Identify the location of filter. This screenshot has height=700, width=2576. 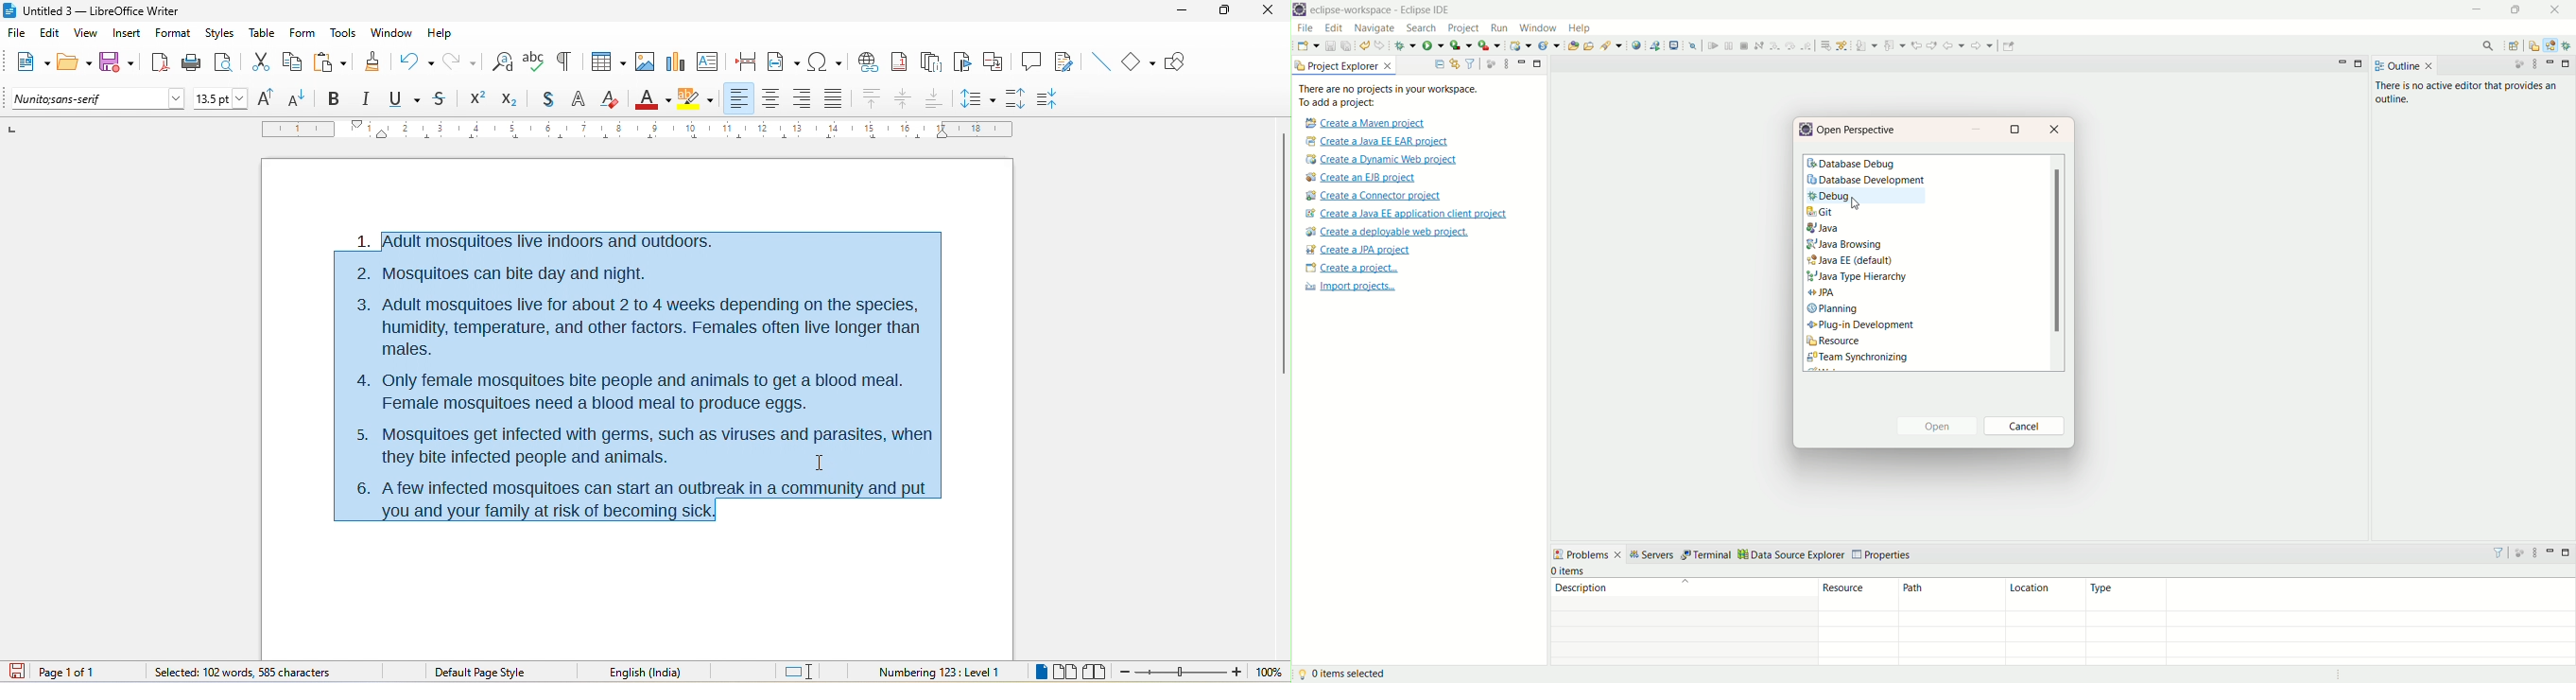
(2496, 552).